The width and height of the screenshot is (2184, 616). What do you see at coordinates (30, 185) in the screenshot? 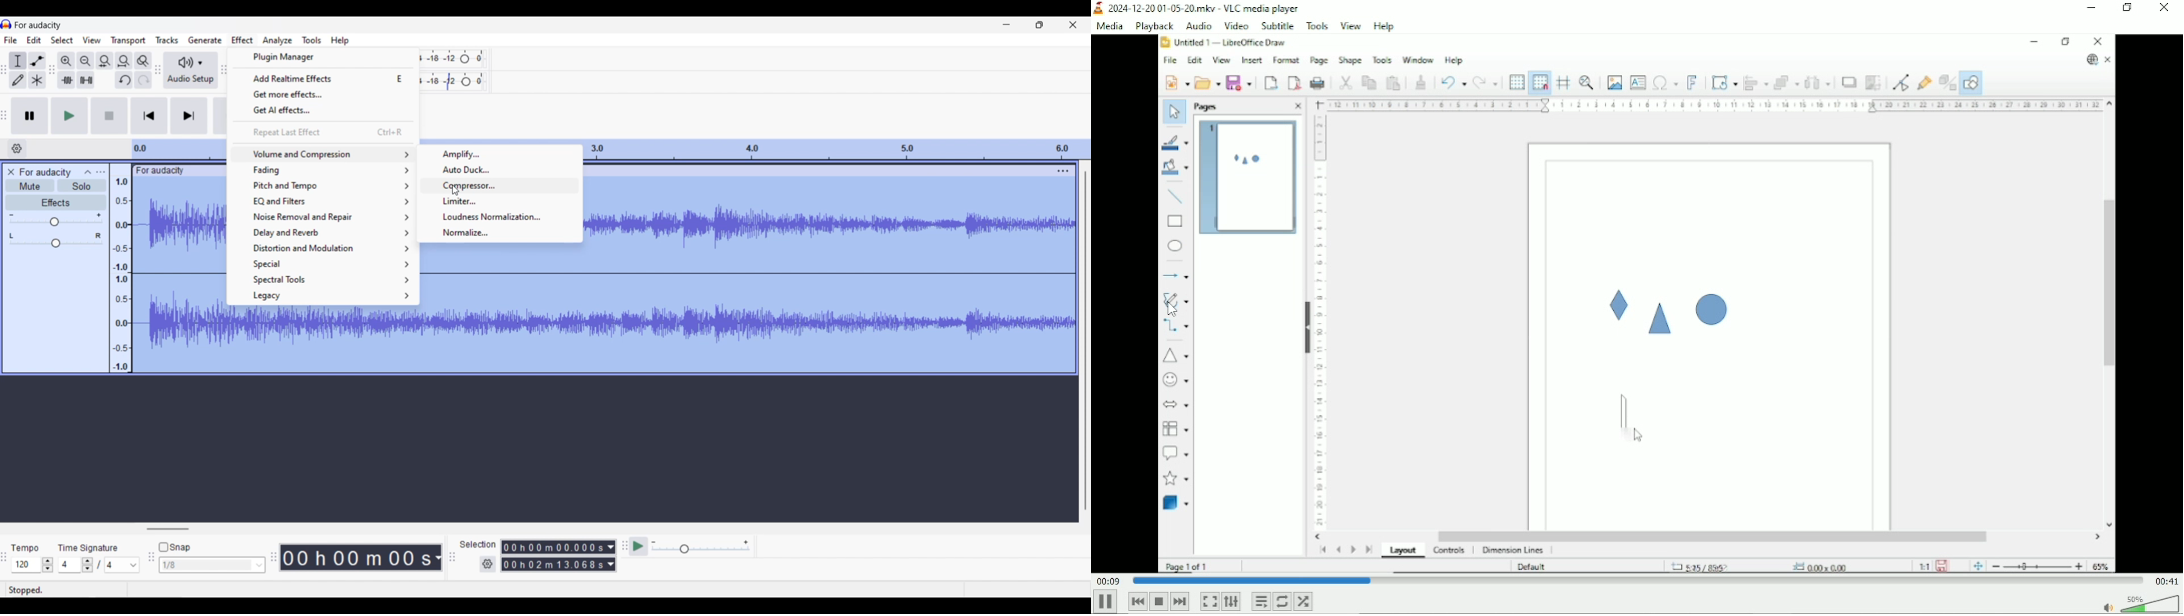
I see `Mute` at bounding box center [30, 185].